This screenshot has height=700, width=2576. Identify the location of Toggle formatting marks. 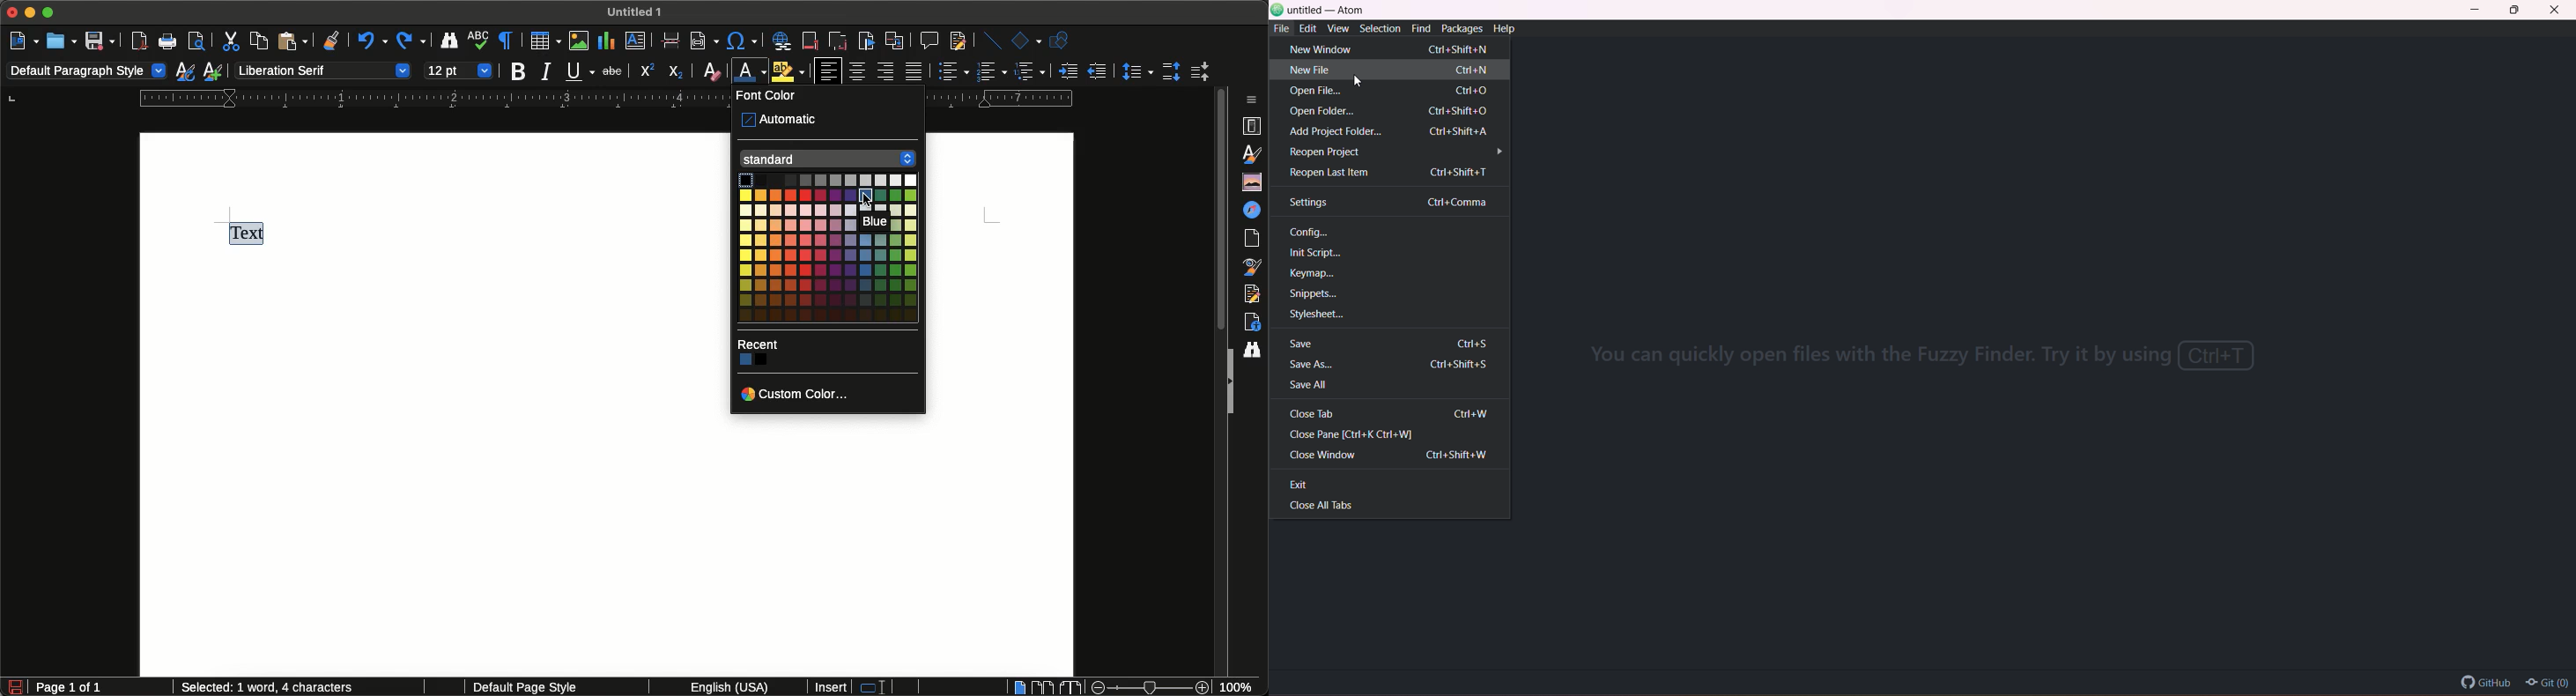
(507, 41).